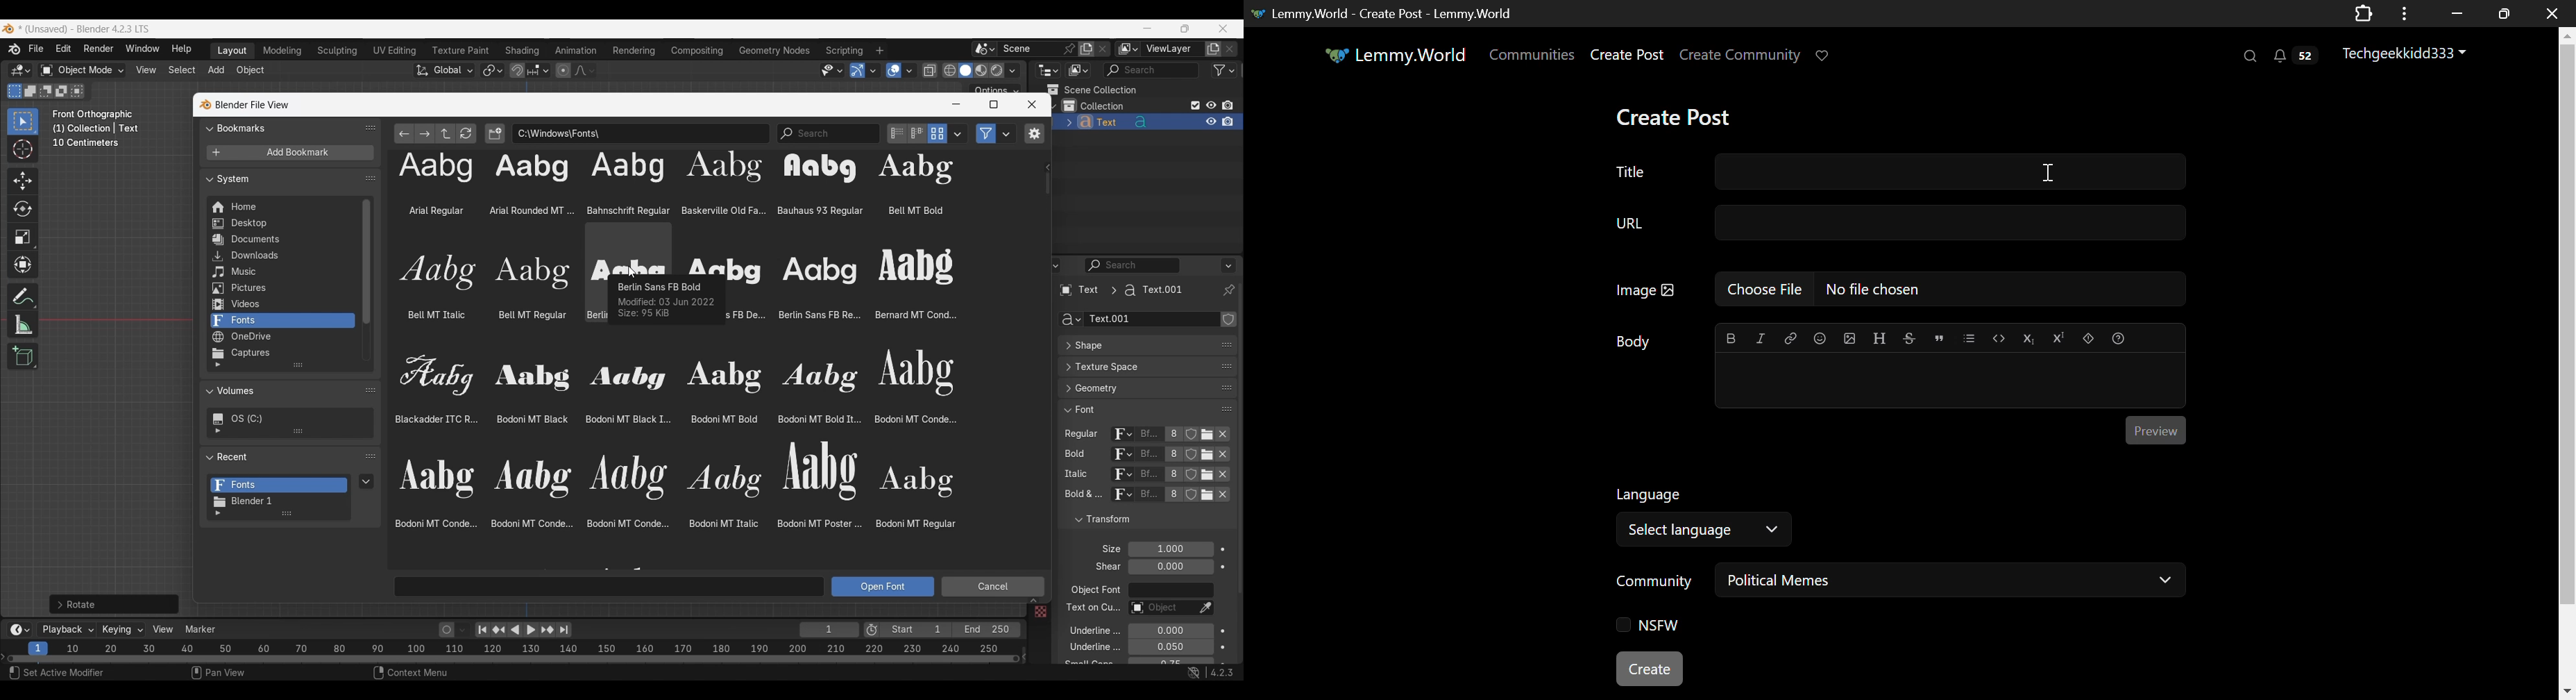 The height and width of the screenshot is (700, 2576). I want to click on blender file view, so click(251, 104).